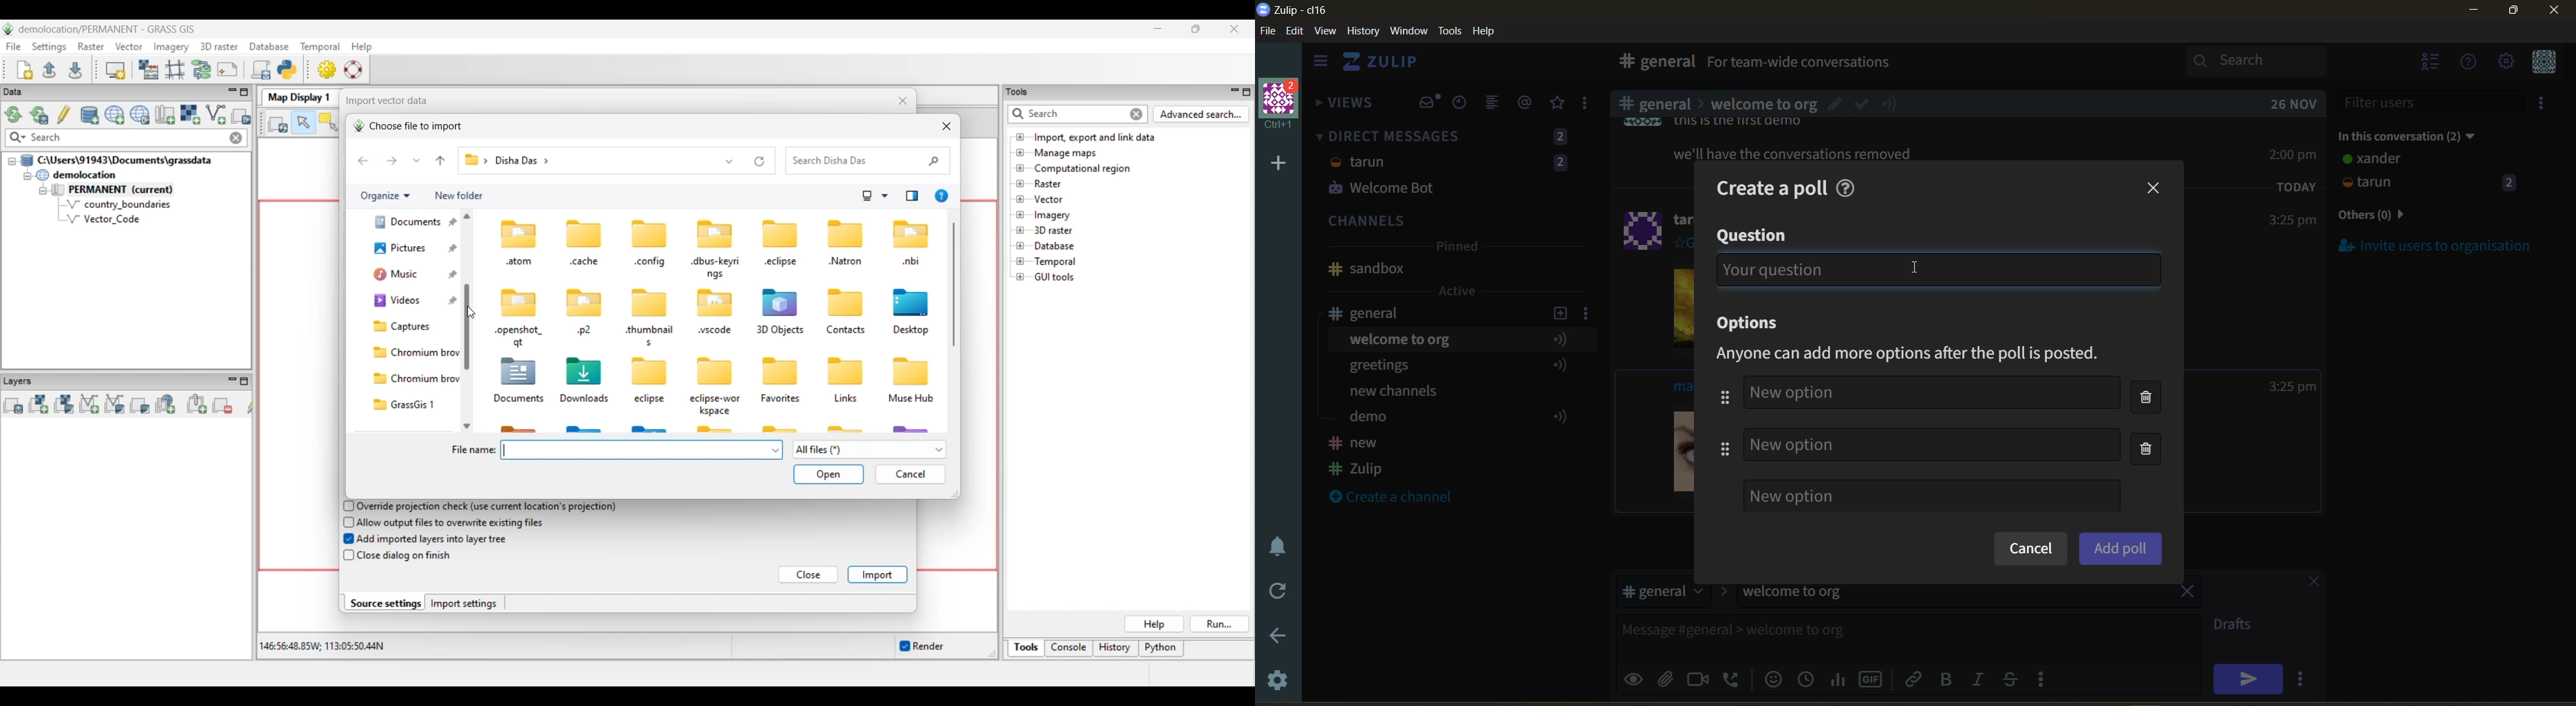 Image resolution: width=2576 pixels, height=728 pixels. What do you see at coordinates (1454, 381) in the screenshot?
I see `topics` at bounding box center [1454, 381].